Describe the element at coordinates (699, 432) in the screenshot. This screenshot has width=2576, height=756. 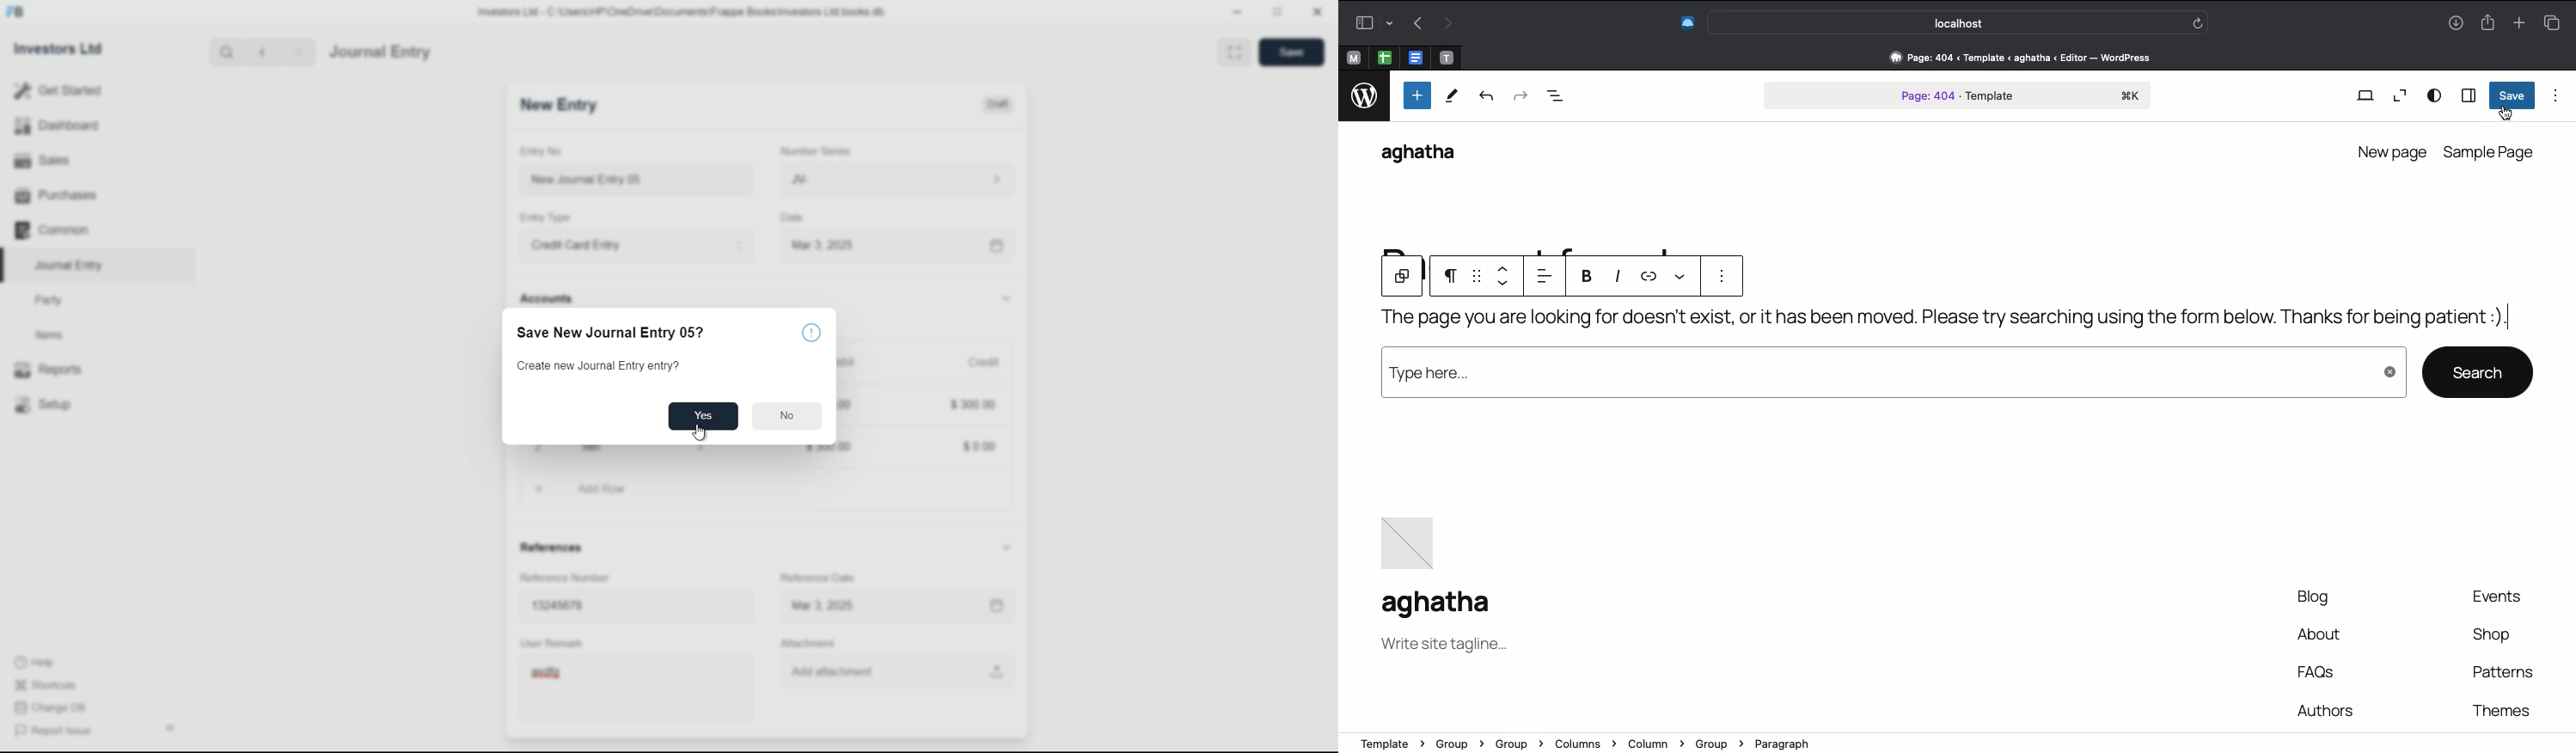
I see `cursor` at that location.